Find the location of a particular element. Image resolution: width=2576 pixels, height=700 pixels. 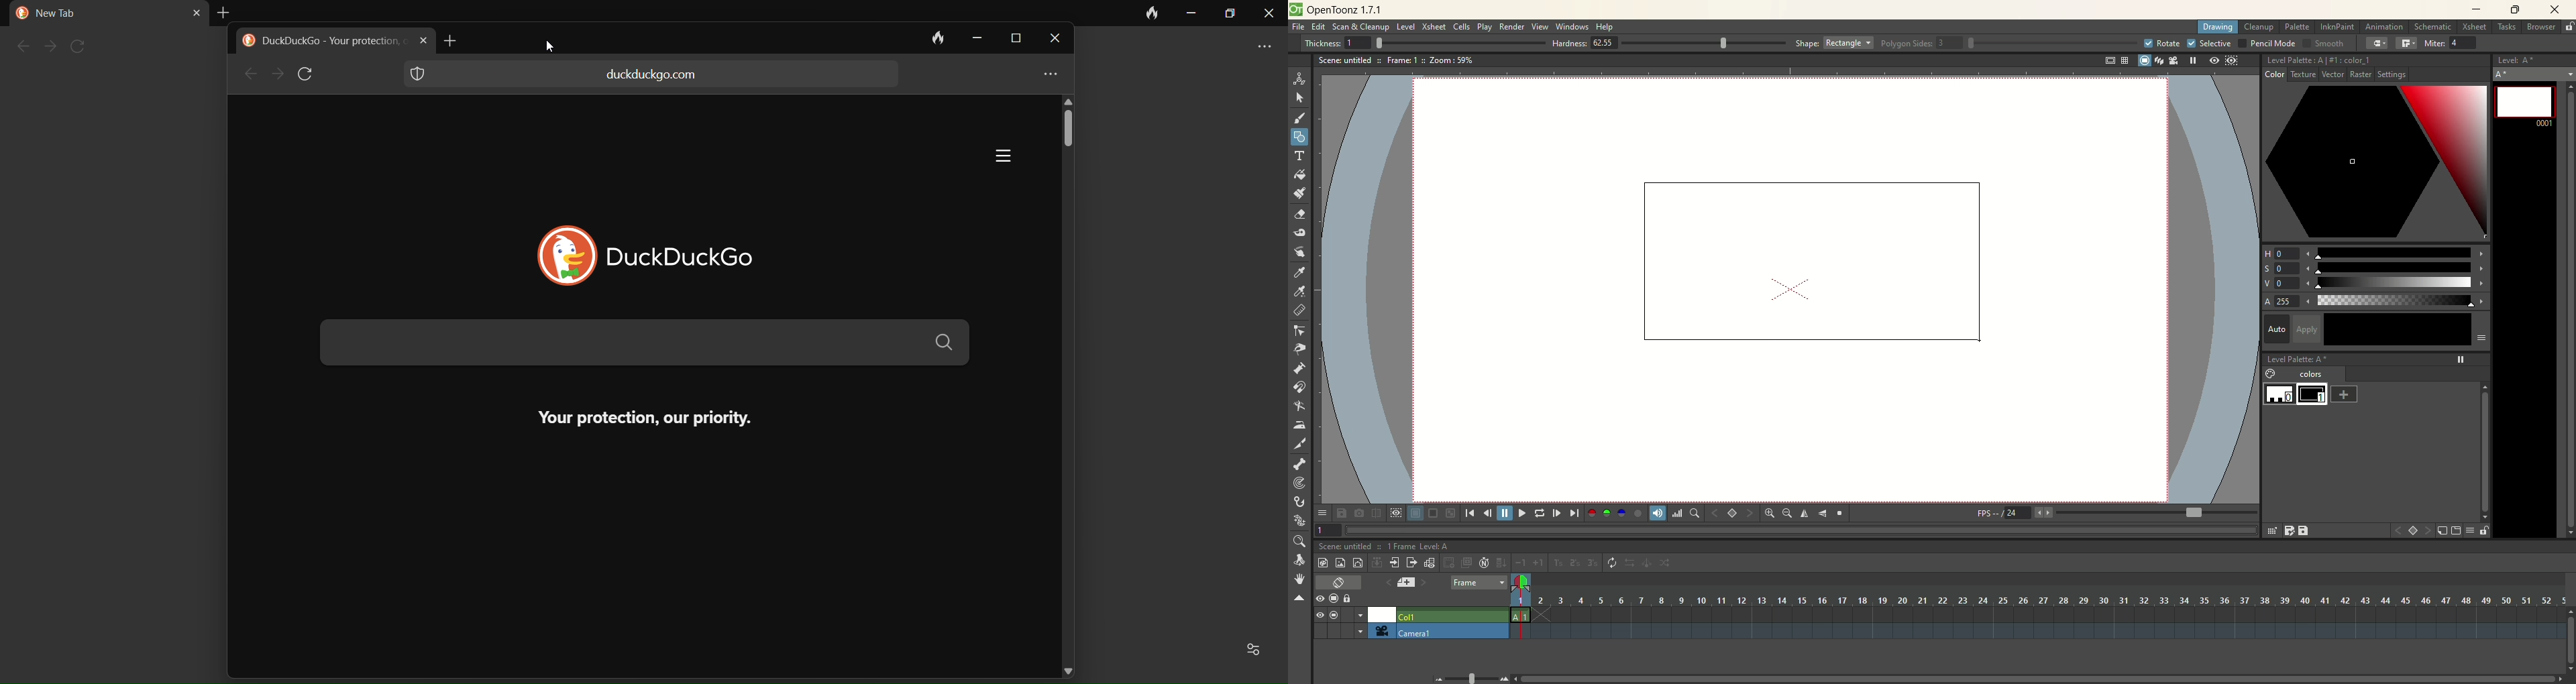

preview is located at coordinates (2211, 61).